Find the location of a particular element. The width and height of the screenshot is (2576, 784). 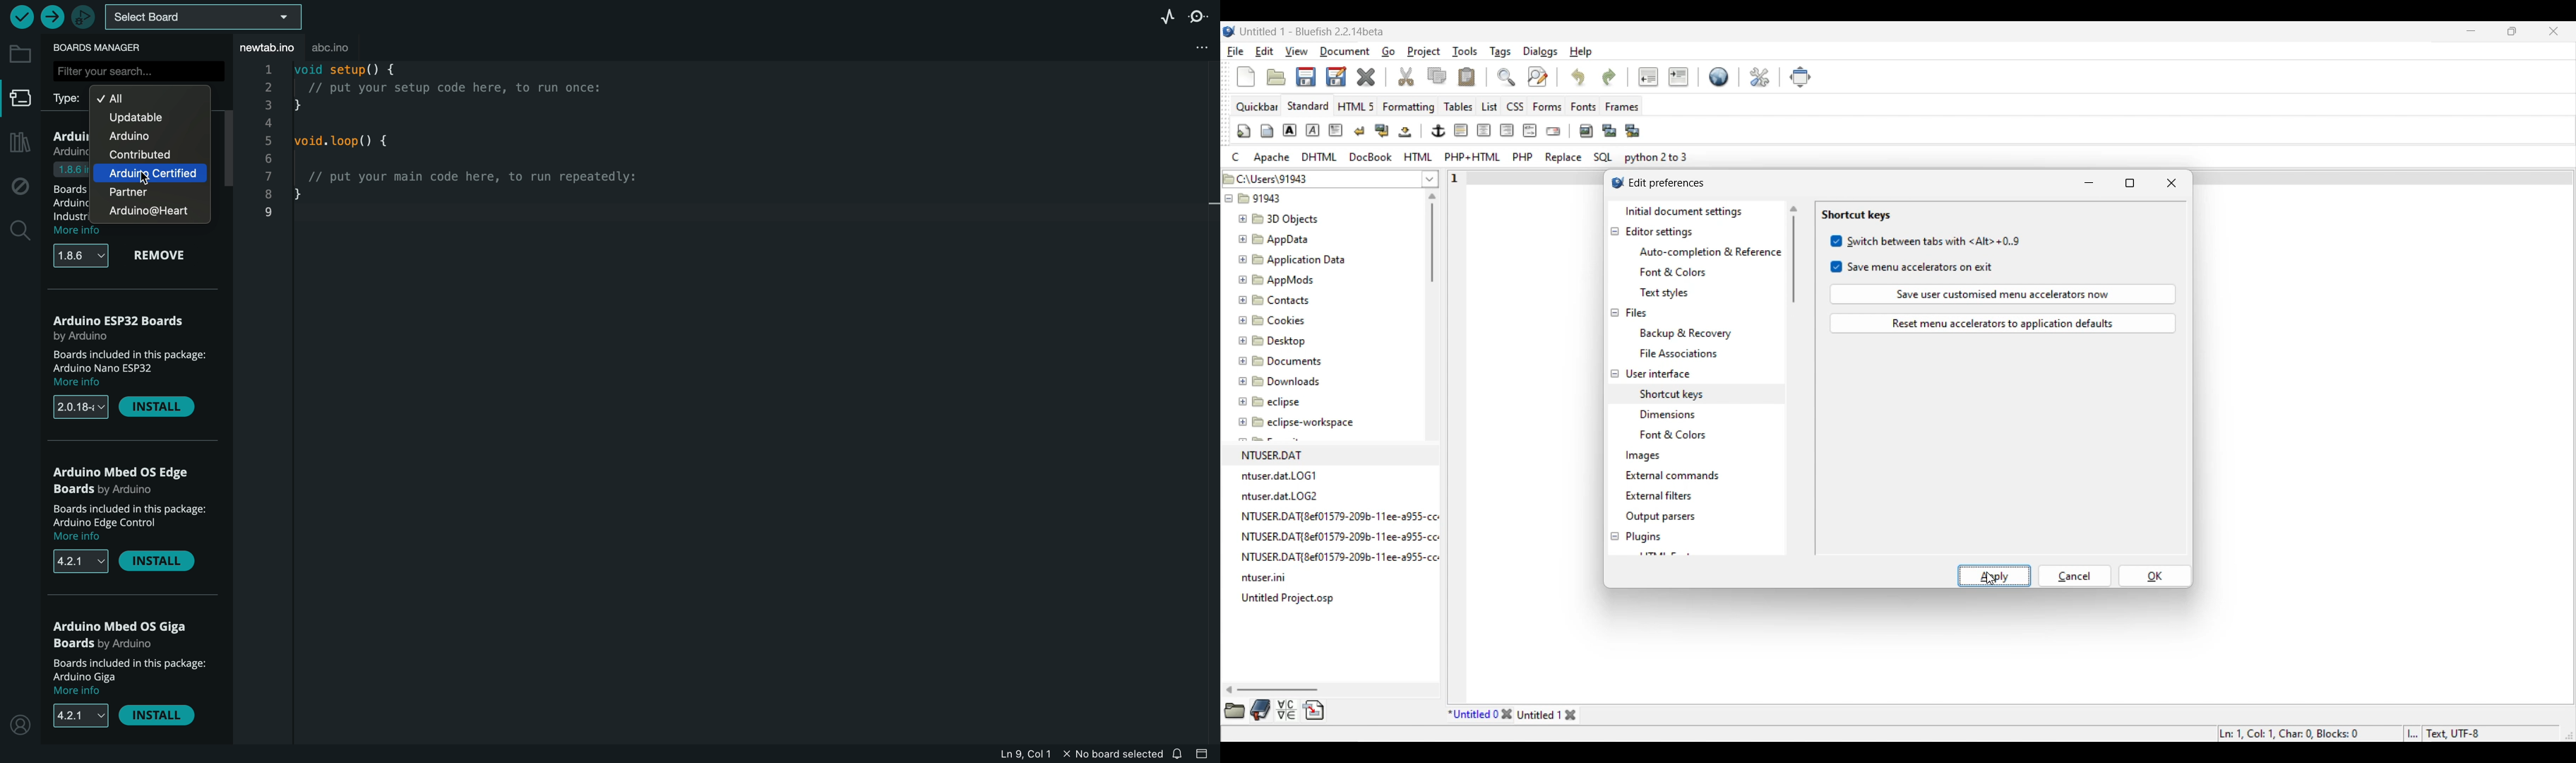

Code language options is located at coordinates (1460, 157).